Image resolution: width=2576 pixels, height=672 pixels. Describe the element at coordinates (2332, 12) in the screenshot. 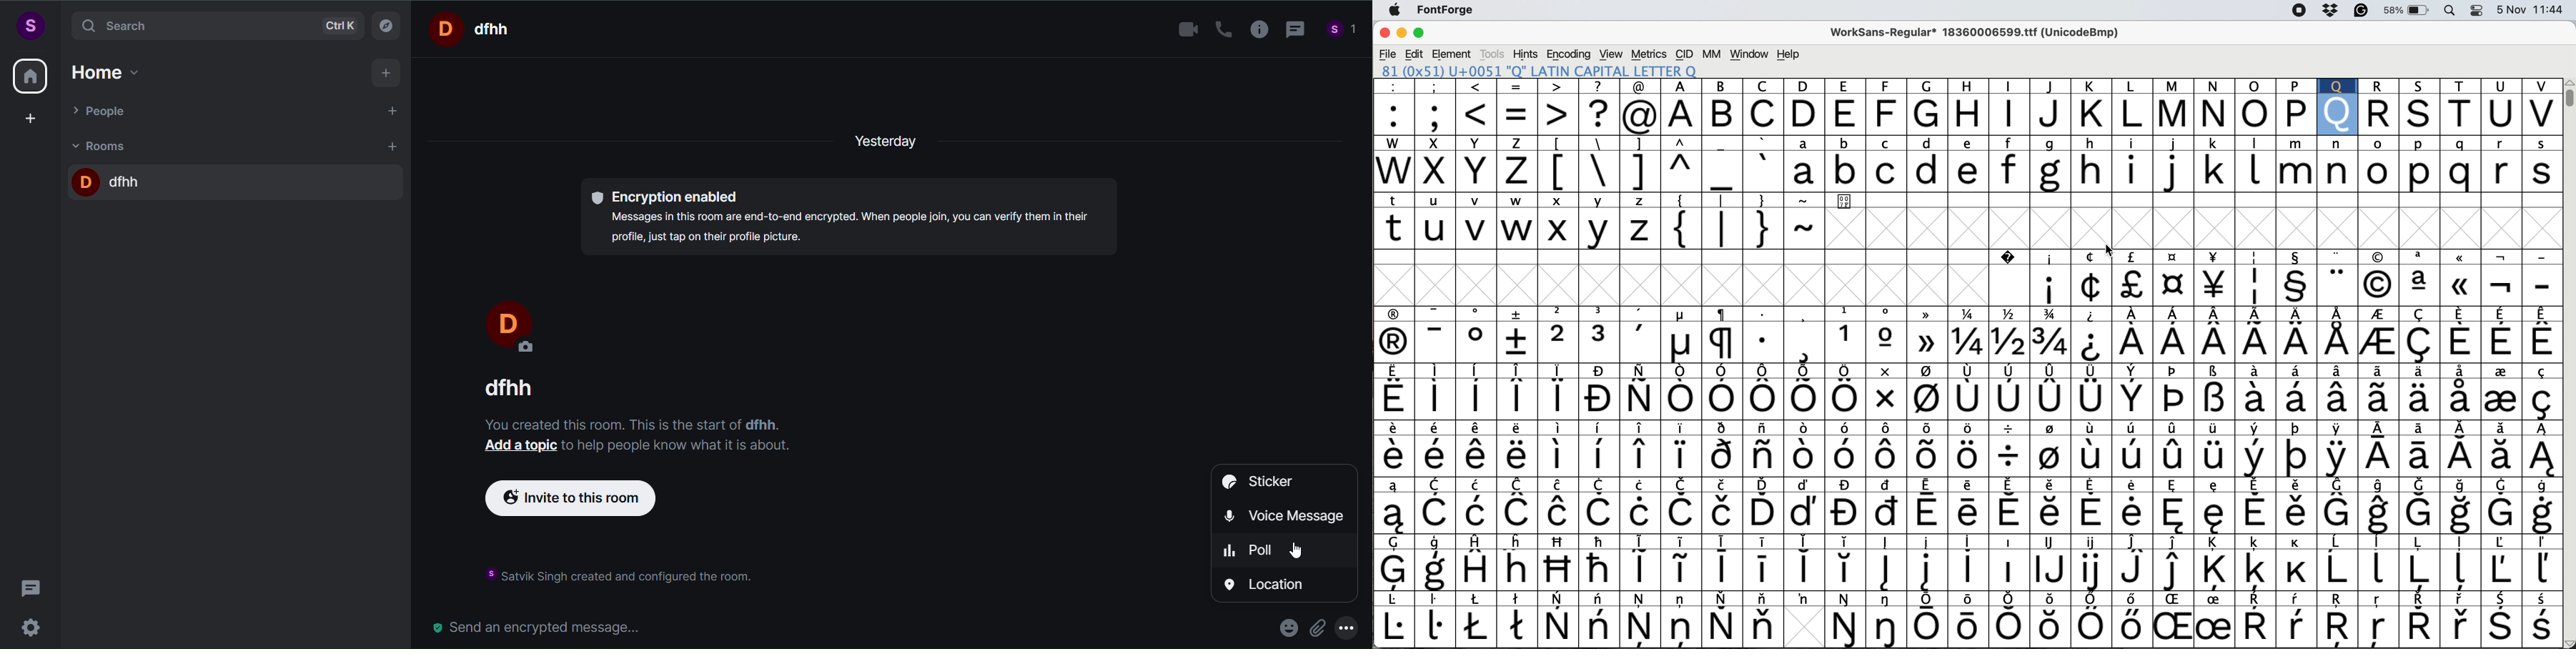

I see `dropbox` at that location.